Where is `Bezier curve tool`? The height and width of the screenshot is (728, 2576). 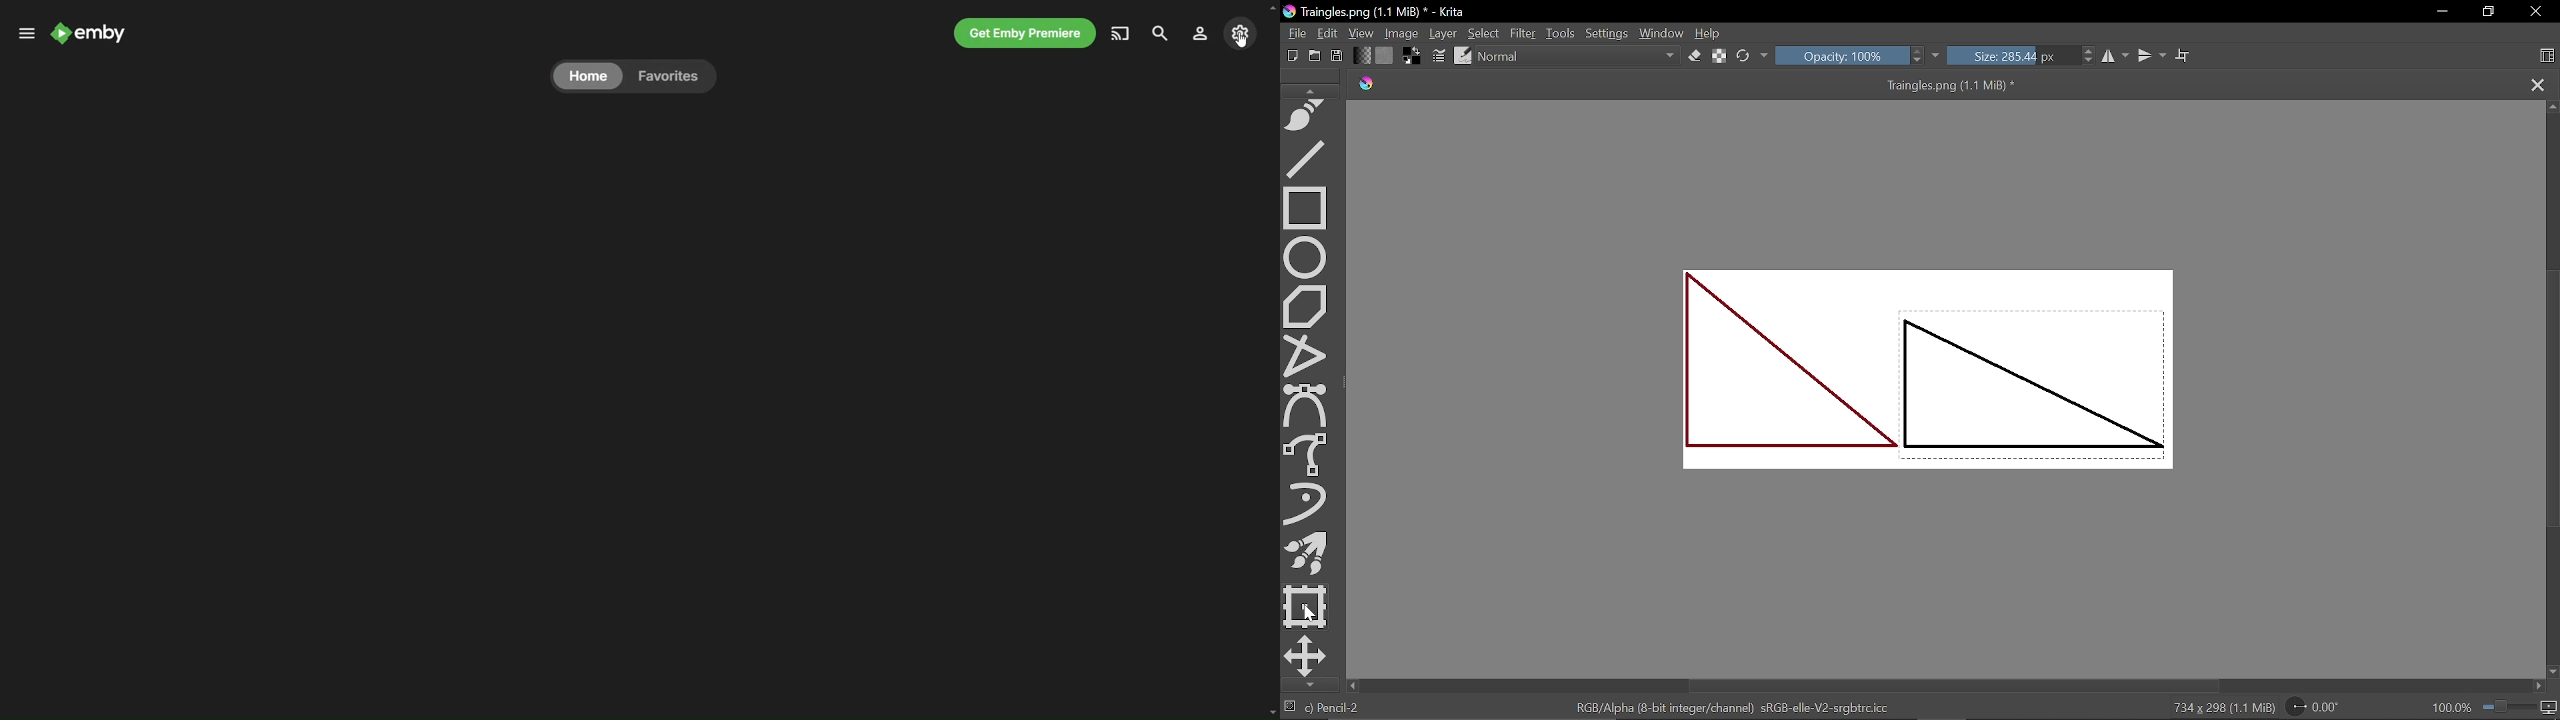
Bezier curve tool is located at coordinates (1308, 406).